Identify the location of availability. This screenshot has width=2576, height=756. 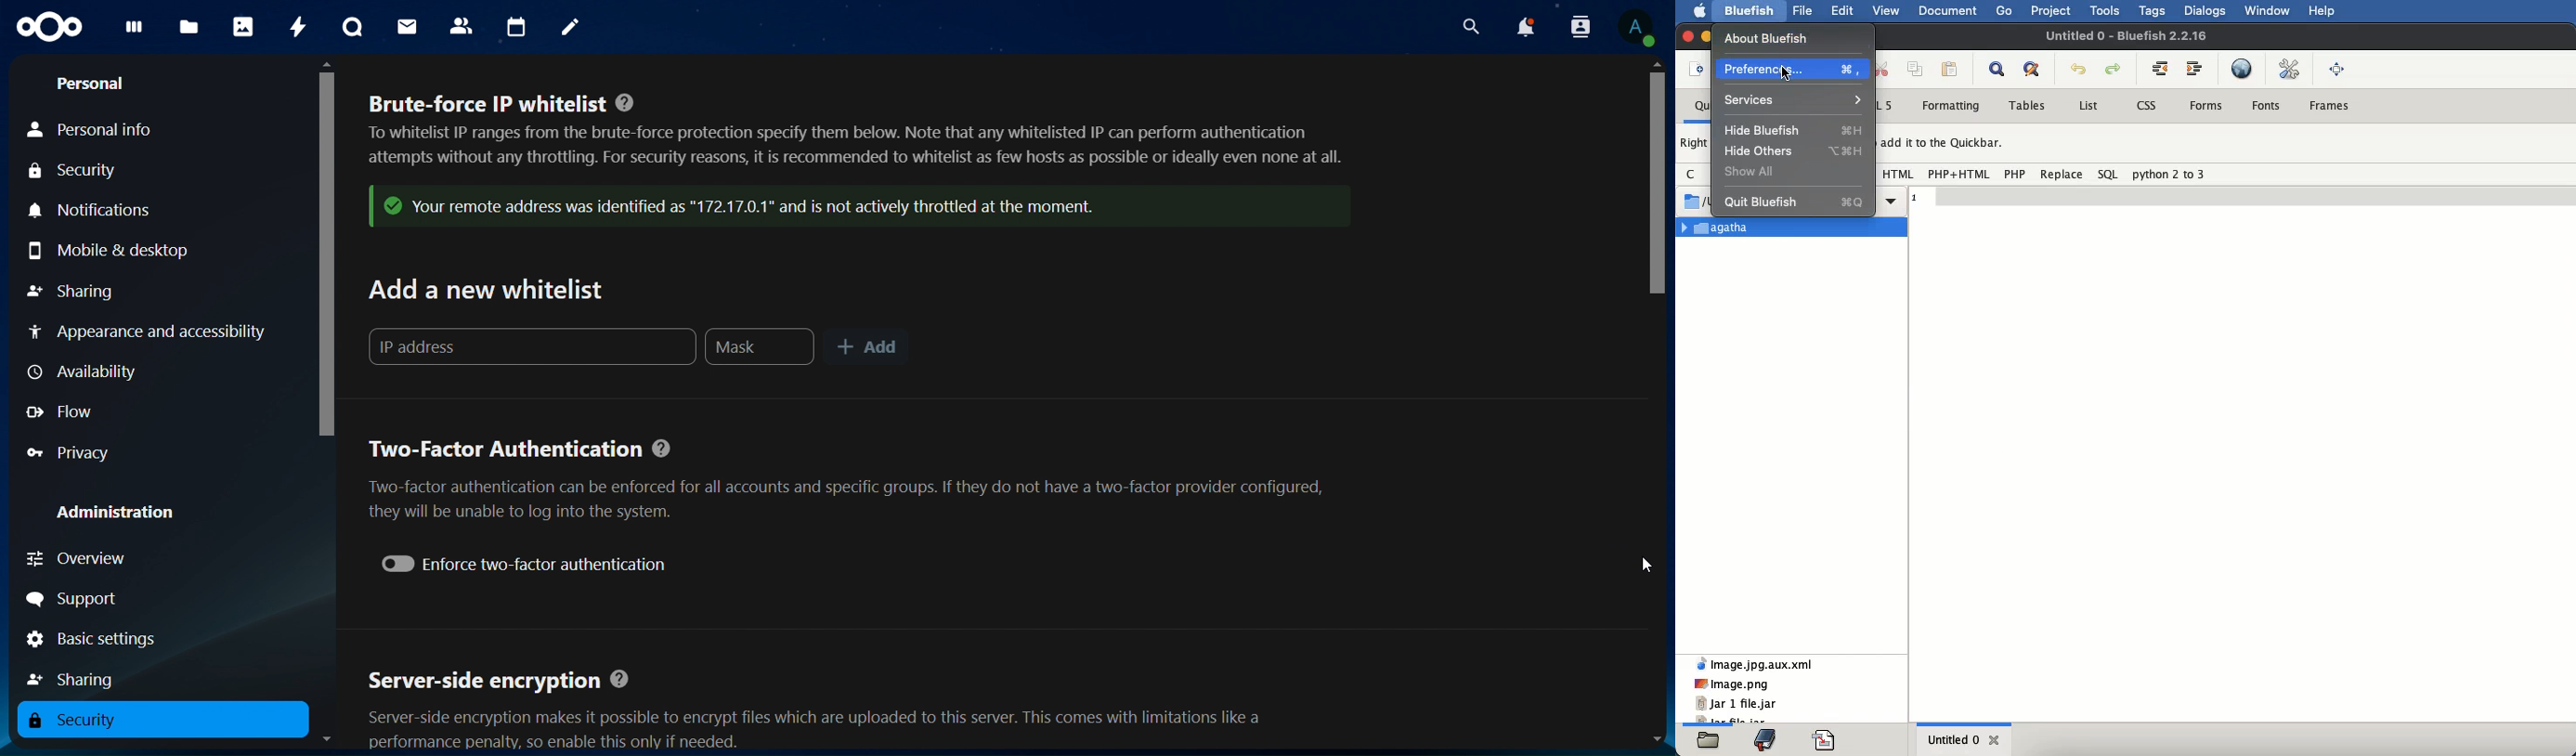
(79, 370).